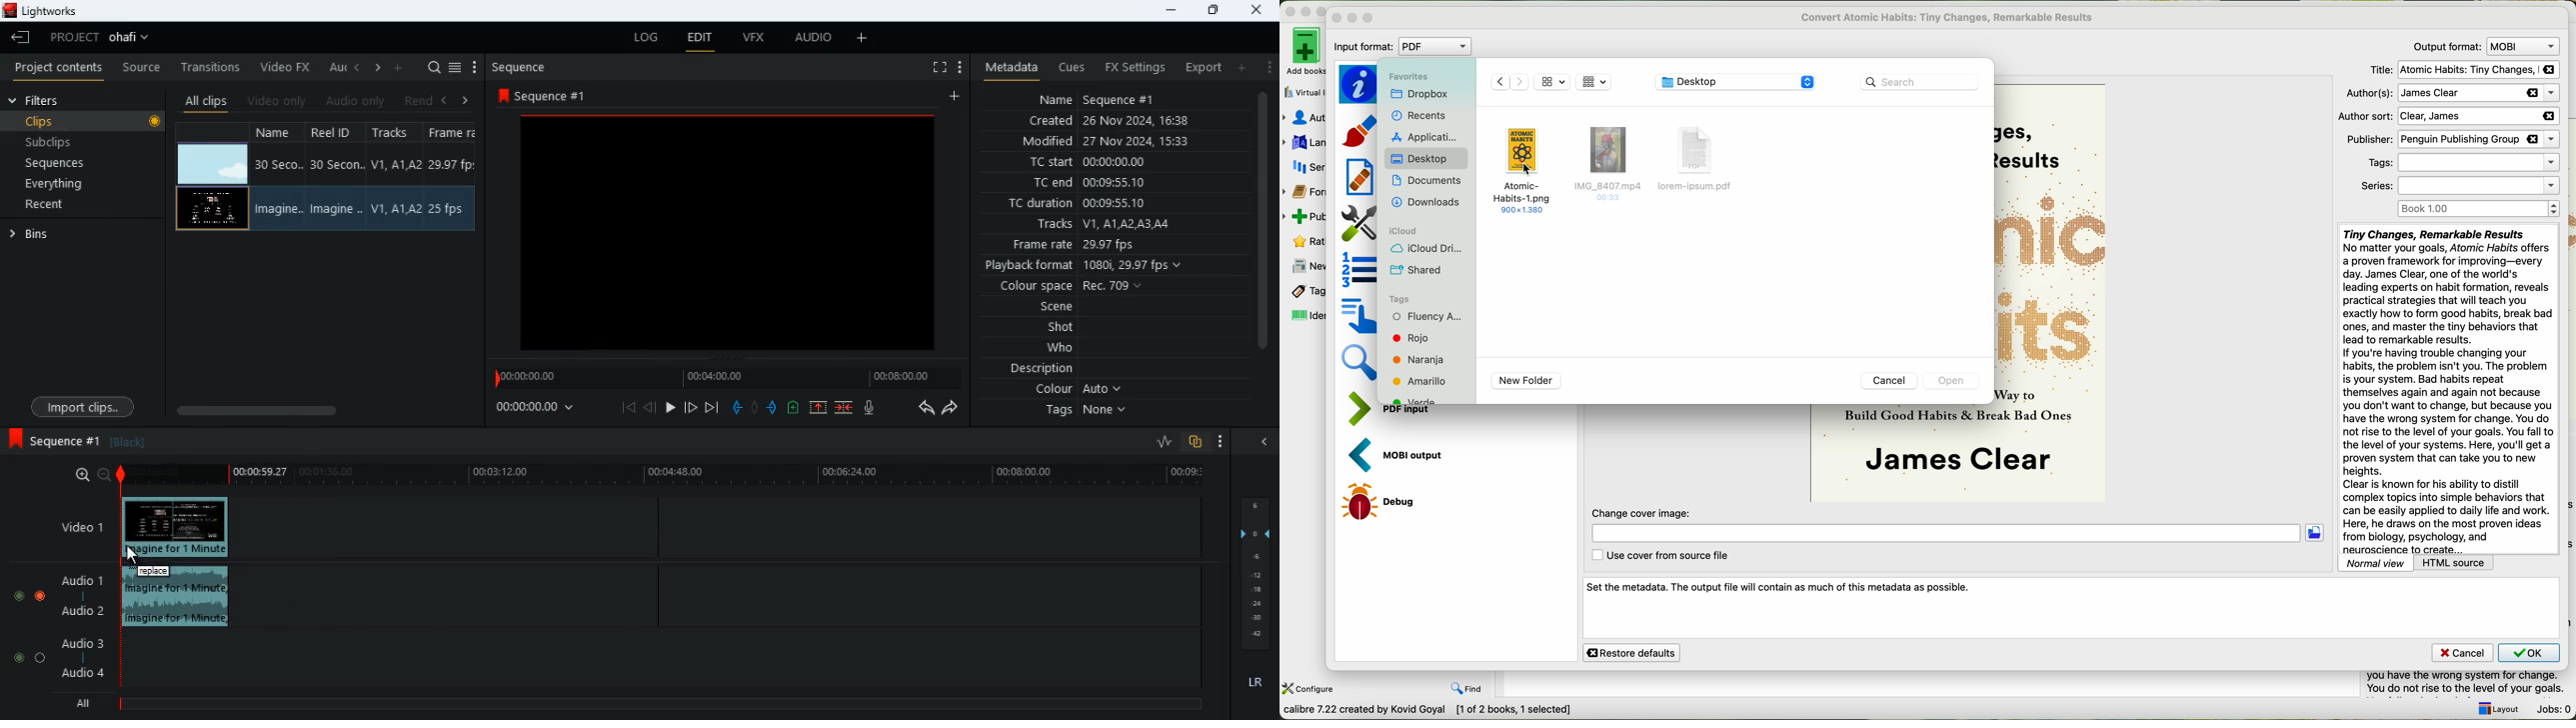  What do you see at coordinates (1949, 17) in the screenshot?
I see `convert atomic habits` at bounding box center [1949, 17].